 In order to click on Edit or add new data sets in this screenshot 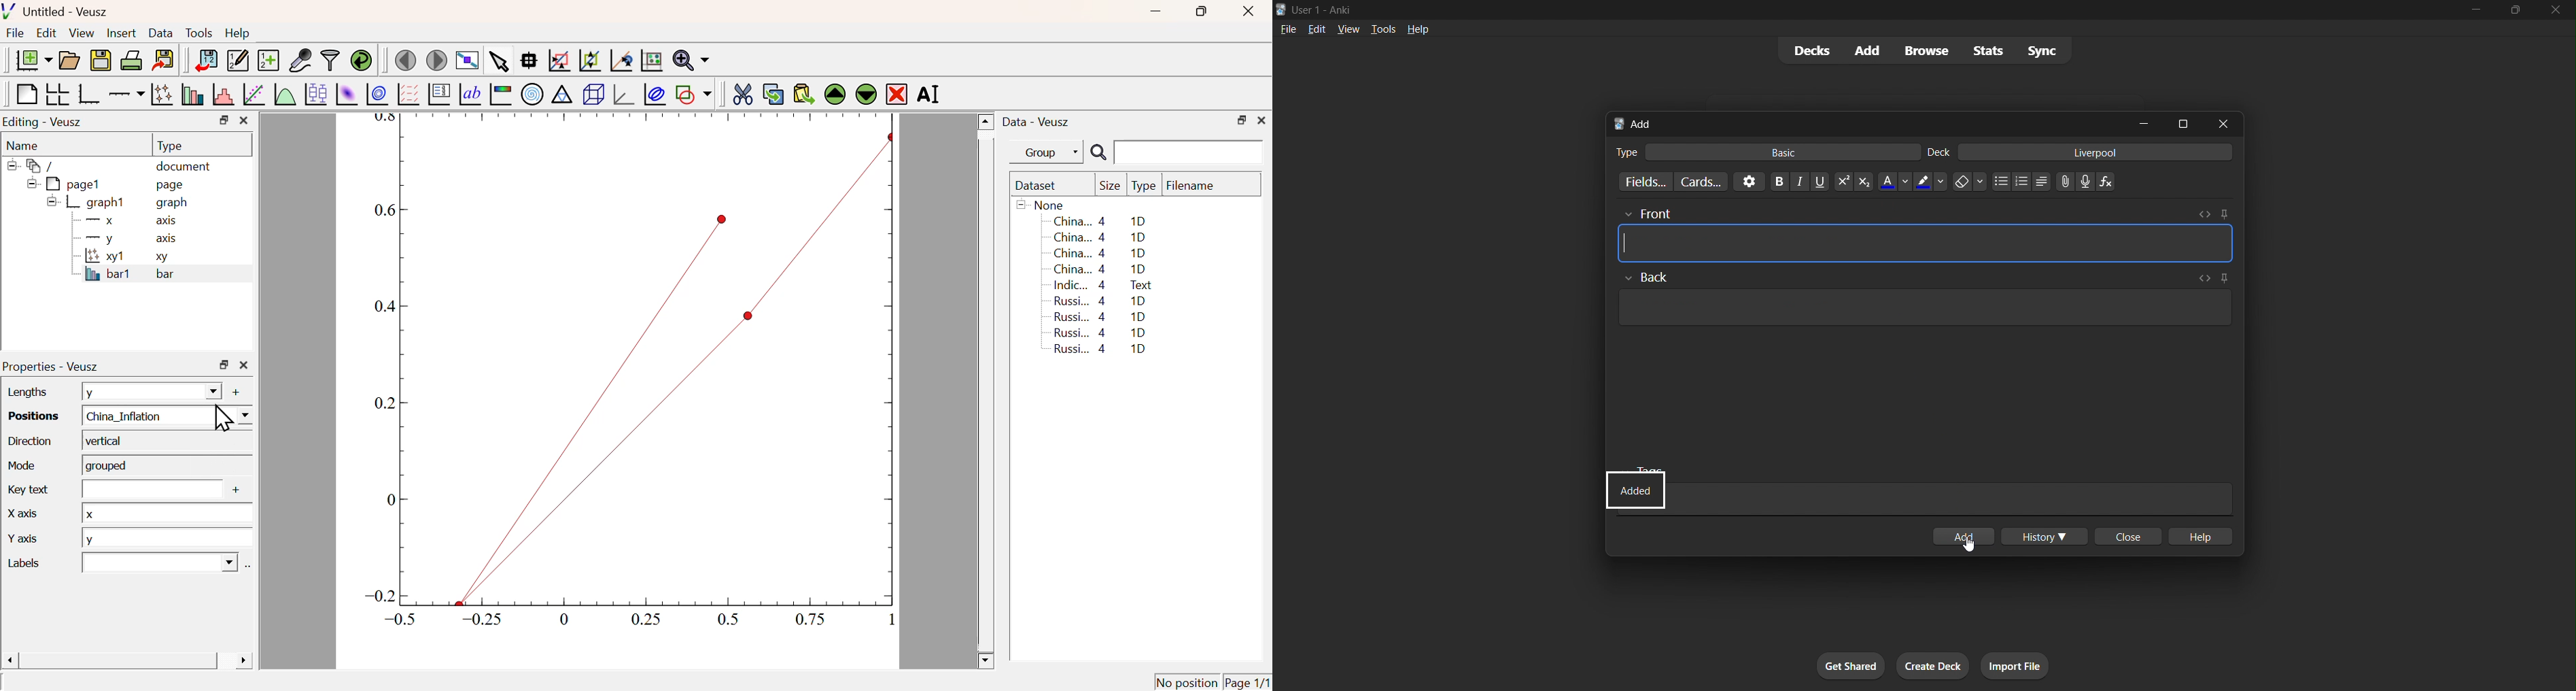, I will do `click(236, 61)`.